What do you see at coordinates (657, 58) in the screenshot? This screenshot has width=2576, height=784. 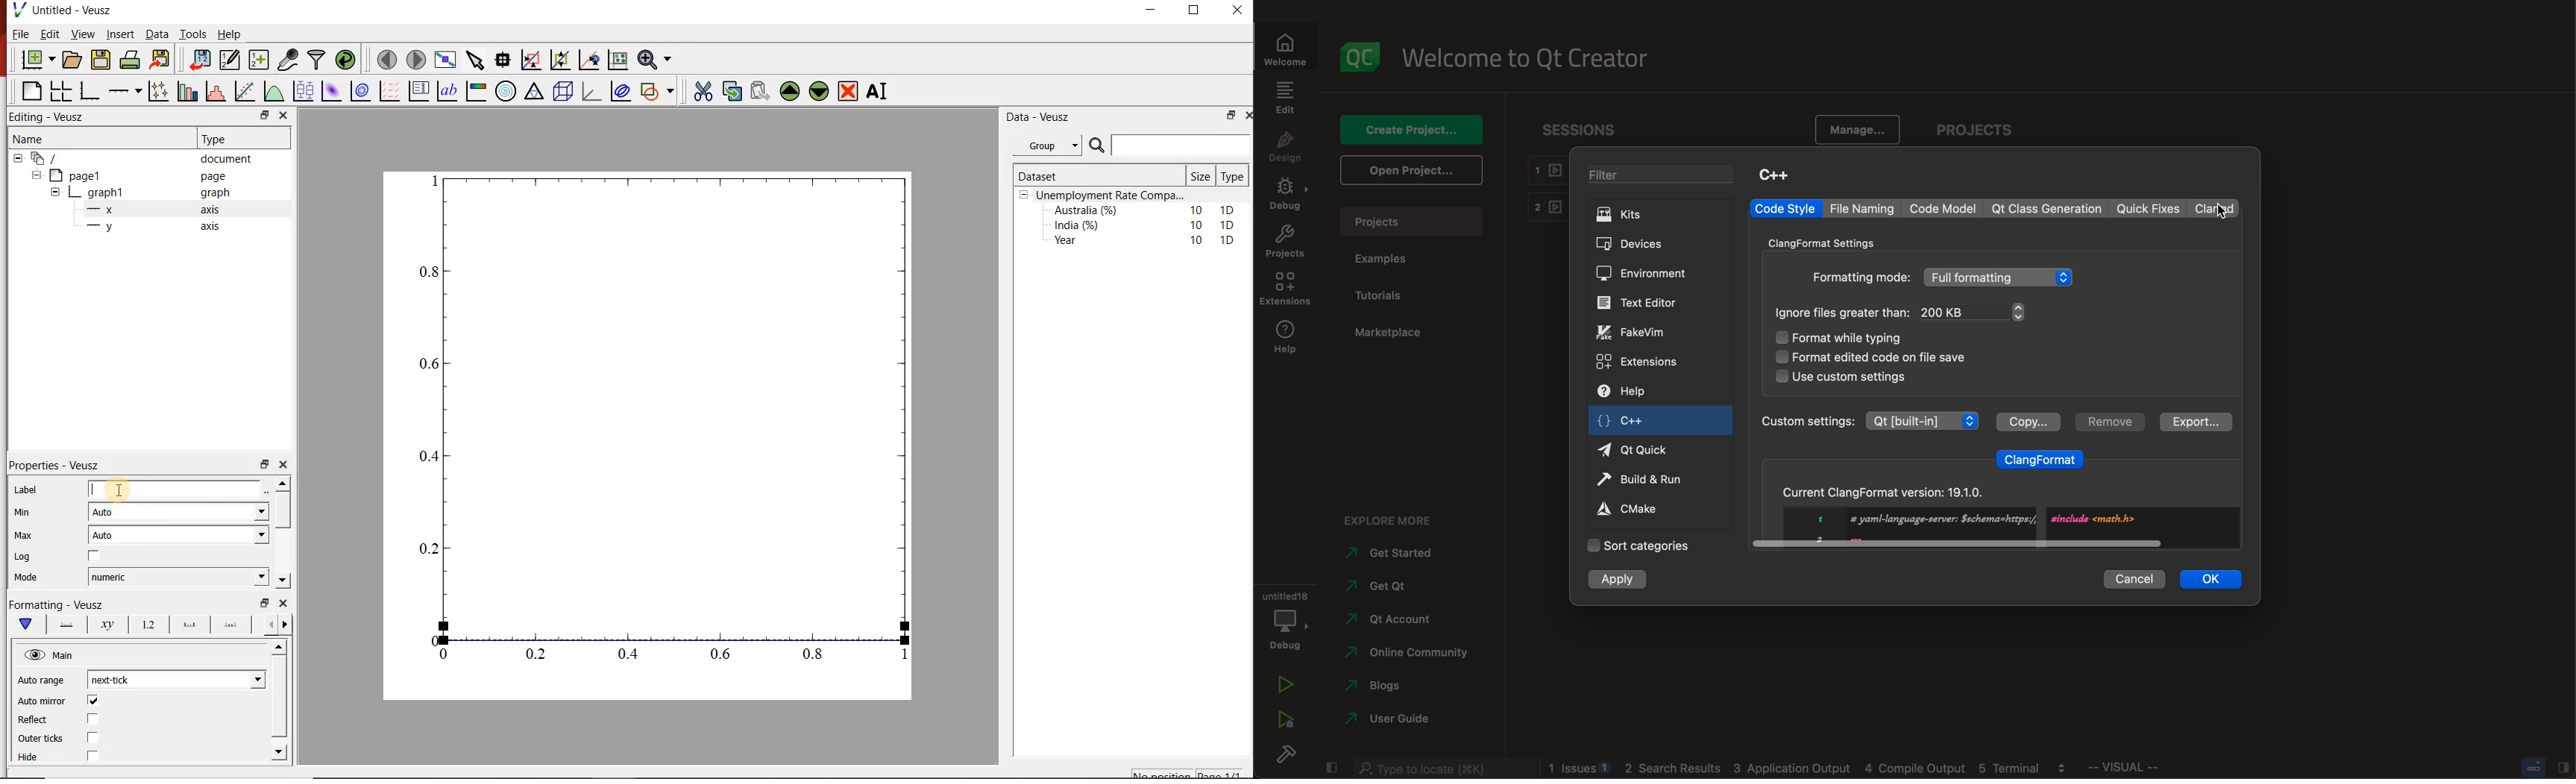 I see `zoom funtions` at bounding box center [657, 58].